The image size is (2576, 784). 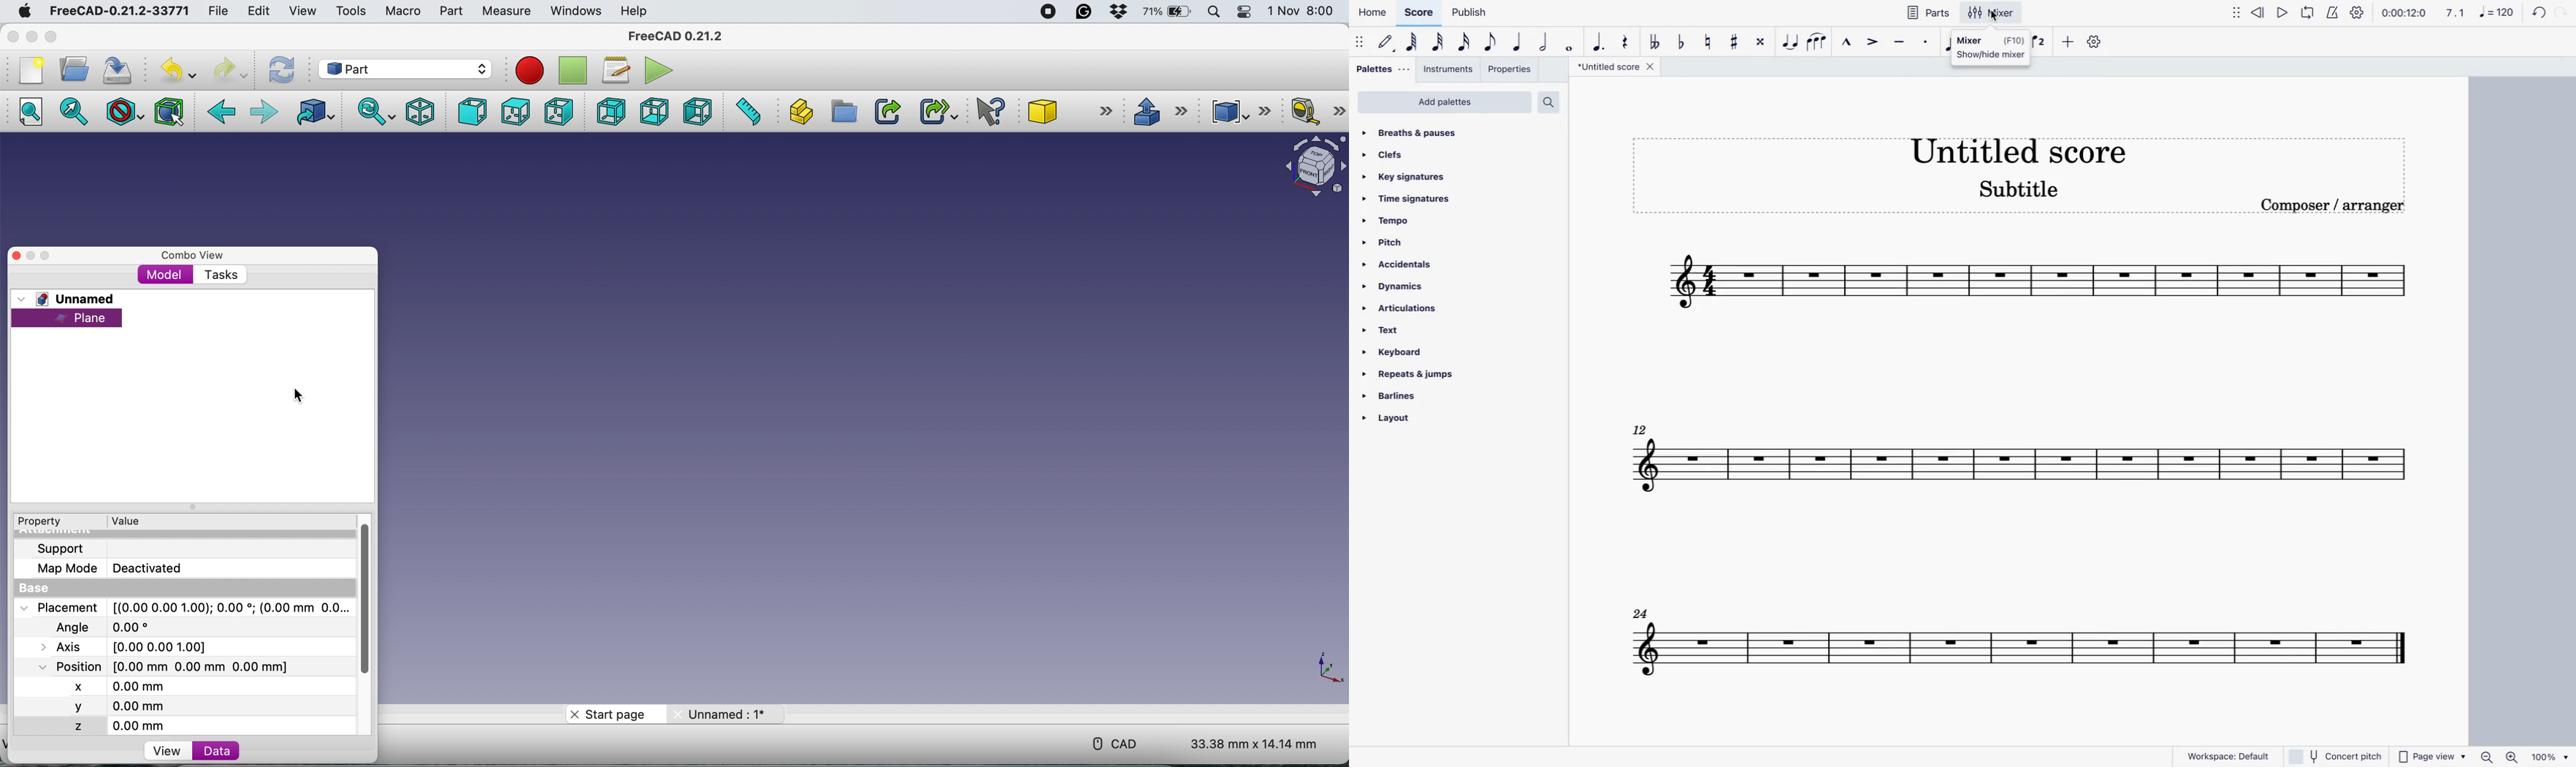 What do you see at coordinates (747, 113) in the screenshot?
I see `measure distance` at bounding box center [747, 113].